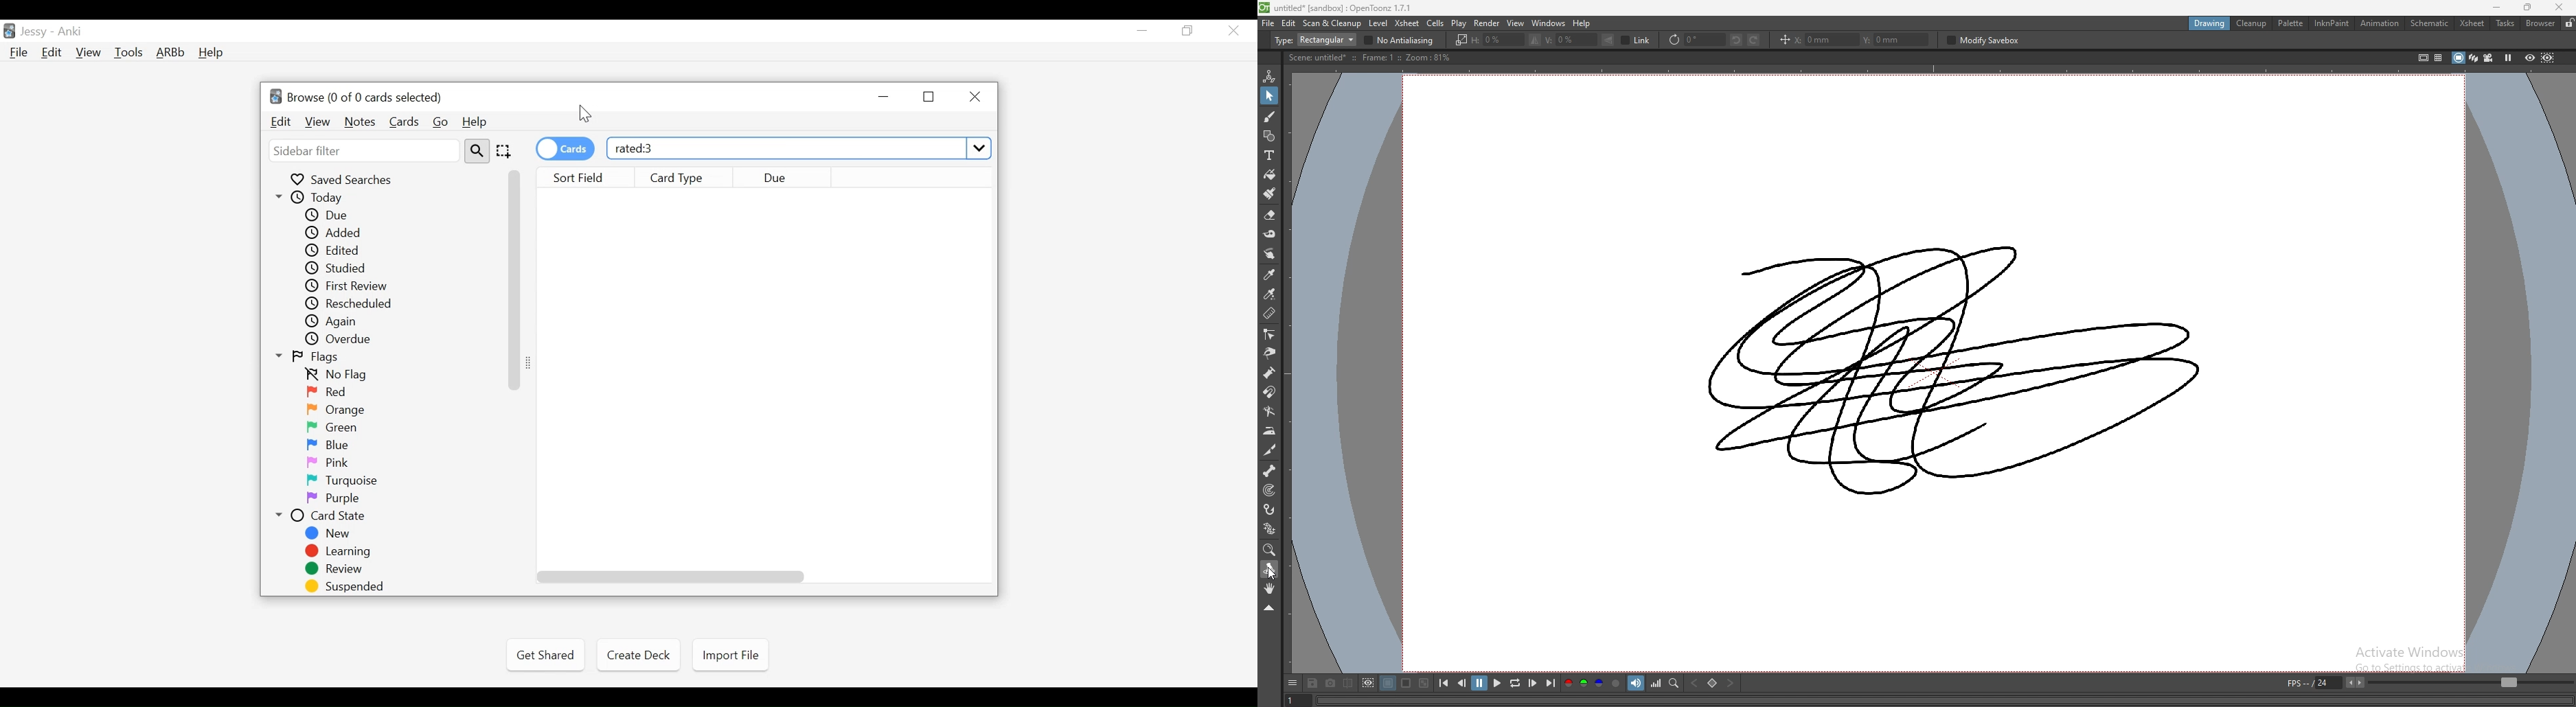 The image size is (2576, 728). What do you see at coordinates (343, 340) in the screenshot?
I see `Overdue` at bounding box center [343, 340].